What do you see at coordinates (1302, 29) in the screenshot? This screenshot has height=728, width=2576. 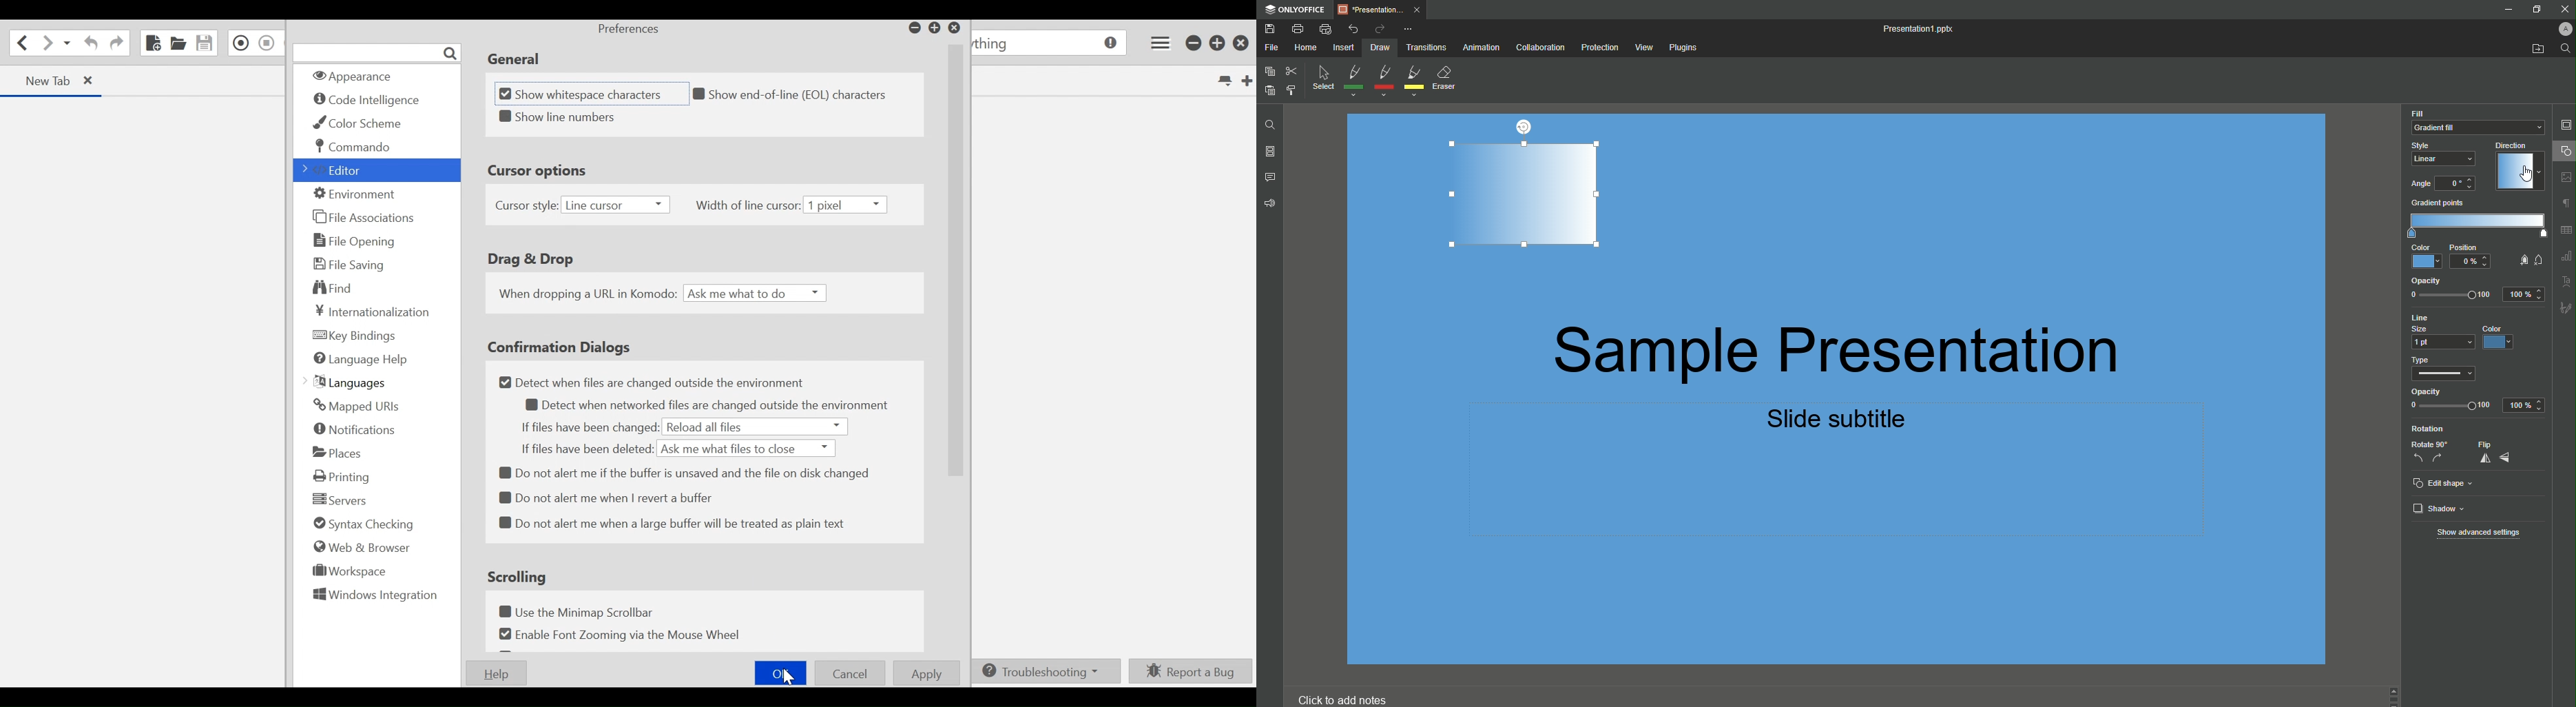 I see `Print` at bounding box center [1302, 29].